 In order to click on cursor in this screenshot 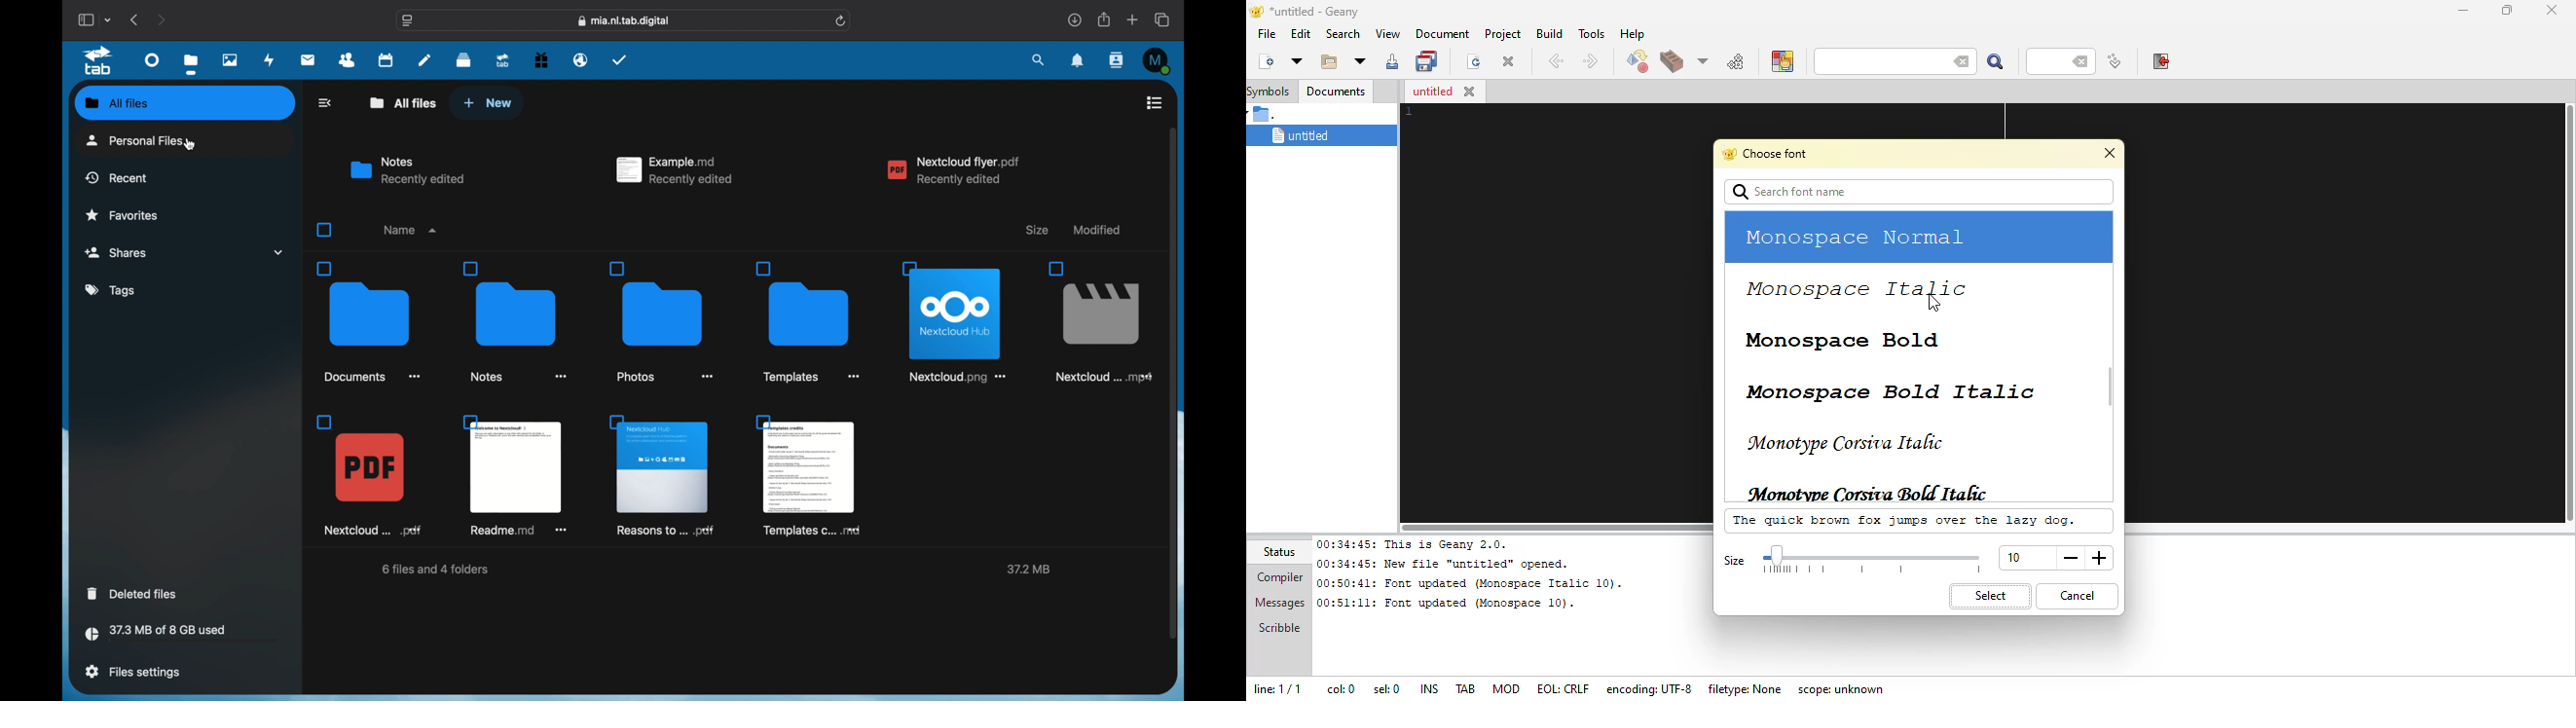, I will do `click(187, 143)`.